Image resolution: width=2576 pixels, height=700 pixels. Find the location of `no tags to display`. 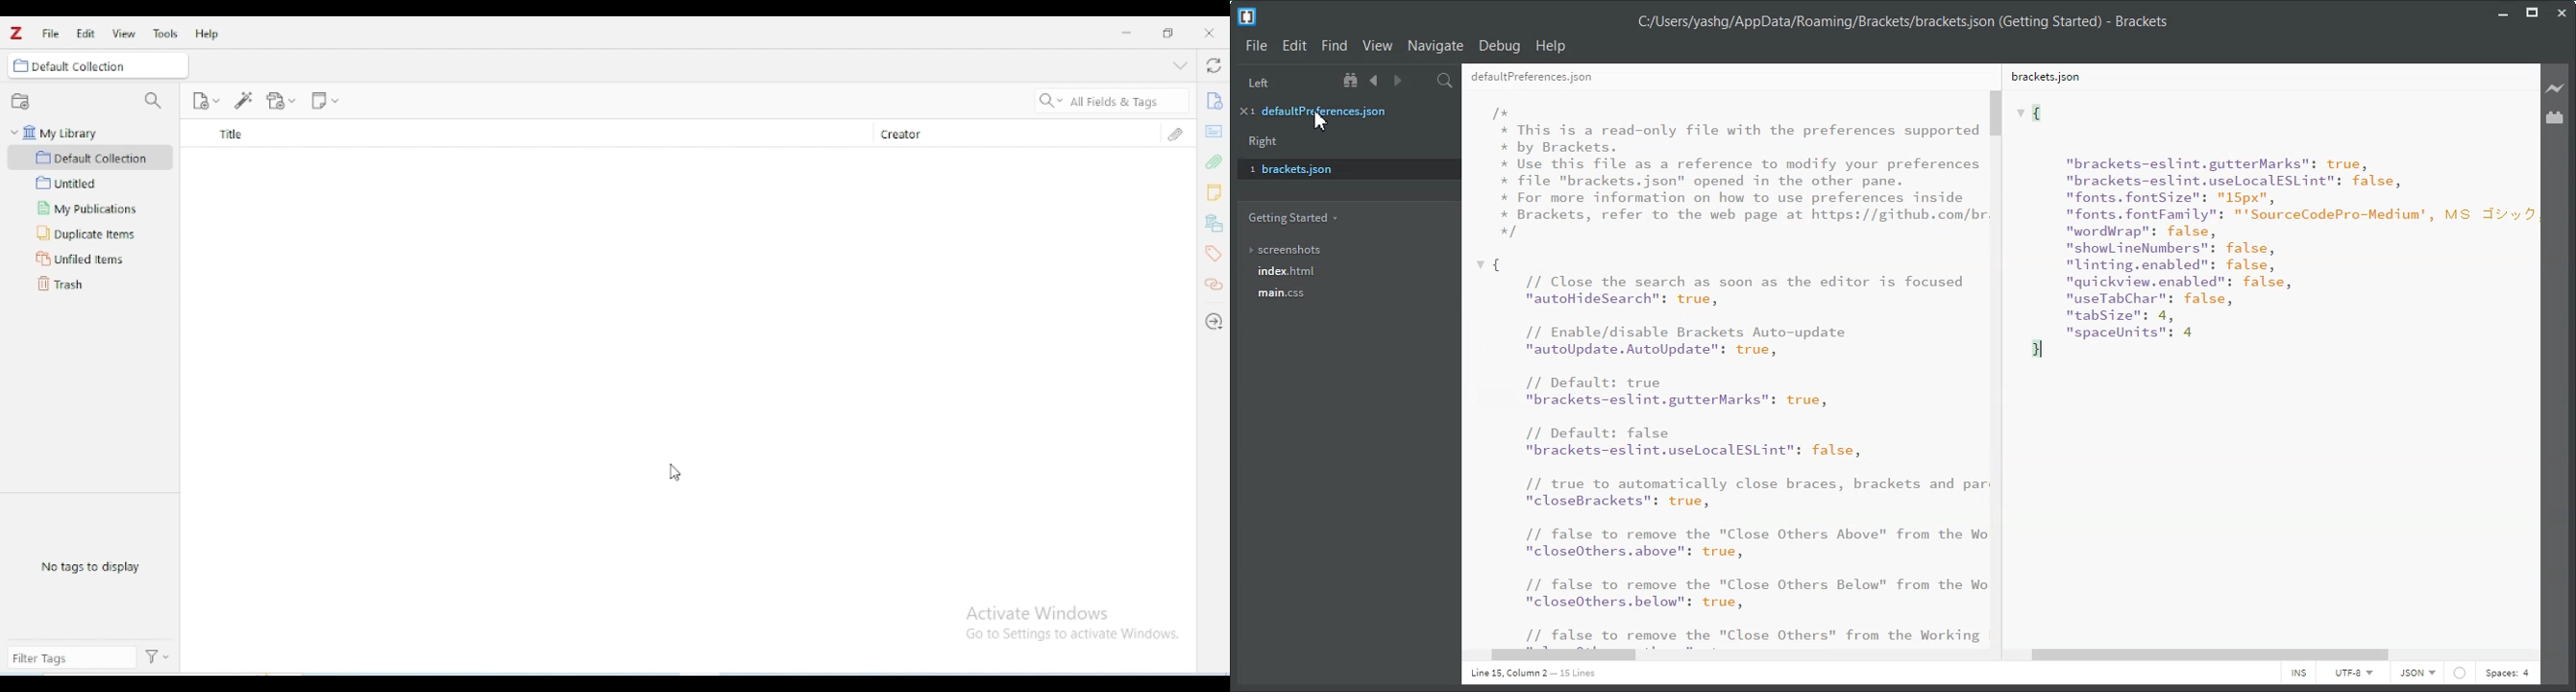

no tags to display is located at coordinates (90, 565).